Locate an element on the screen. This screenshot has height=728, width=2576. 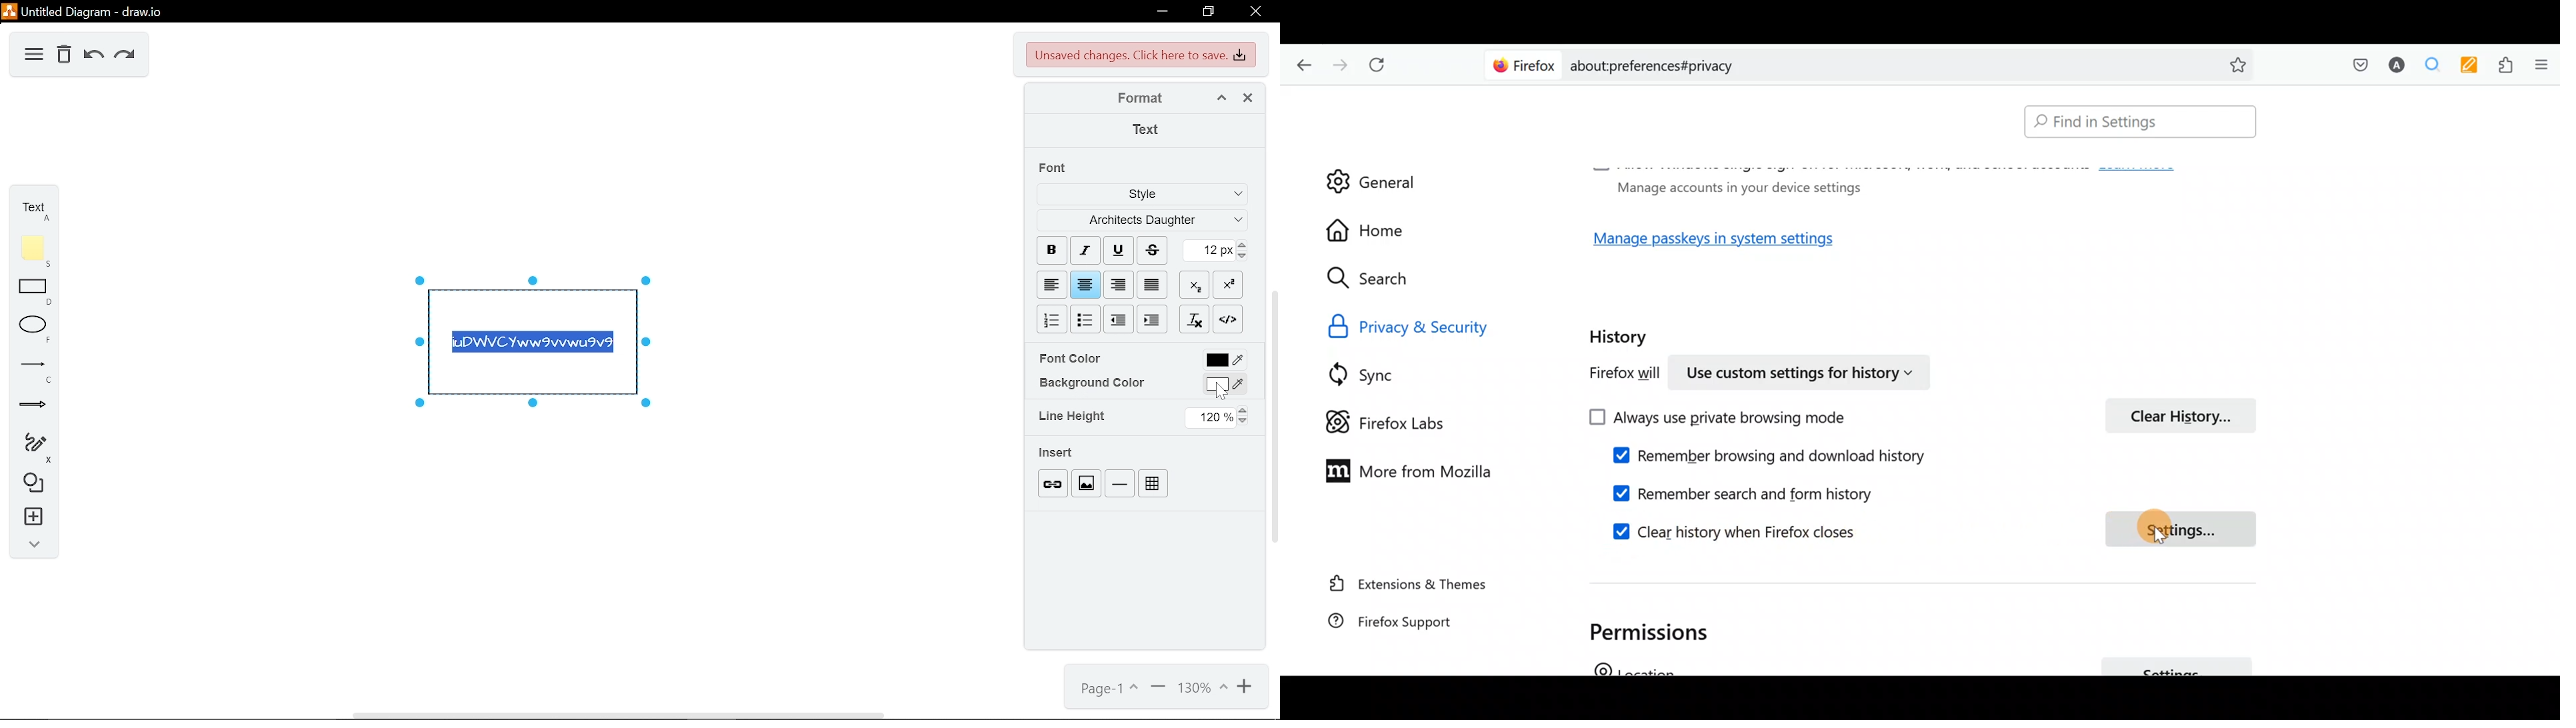
Search bar is located at coordinates (1873, 63).